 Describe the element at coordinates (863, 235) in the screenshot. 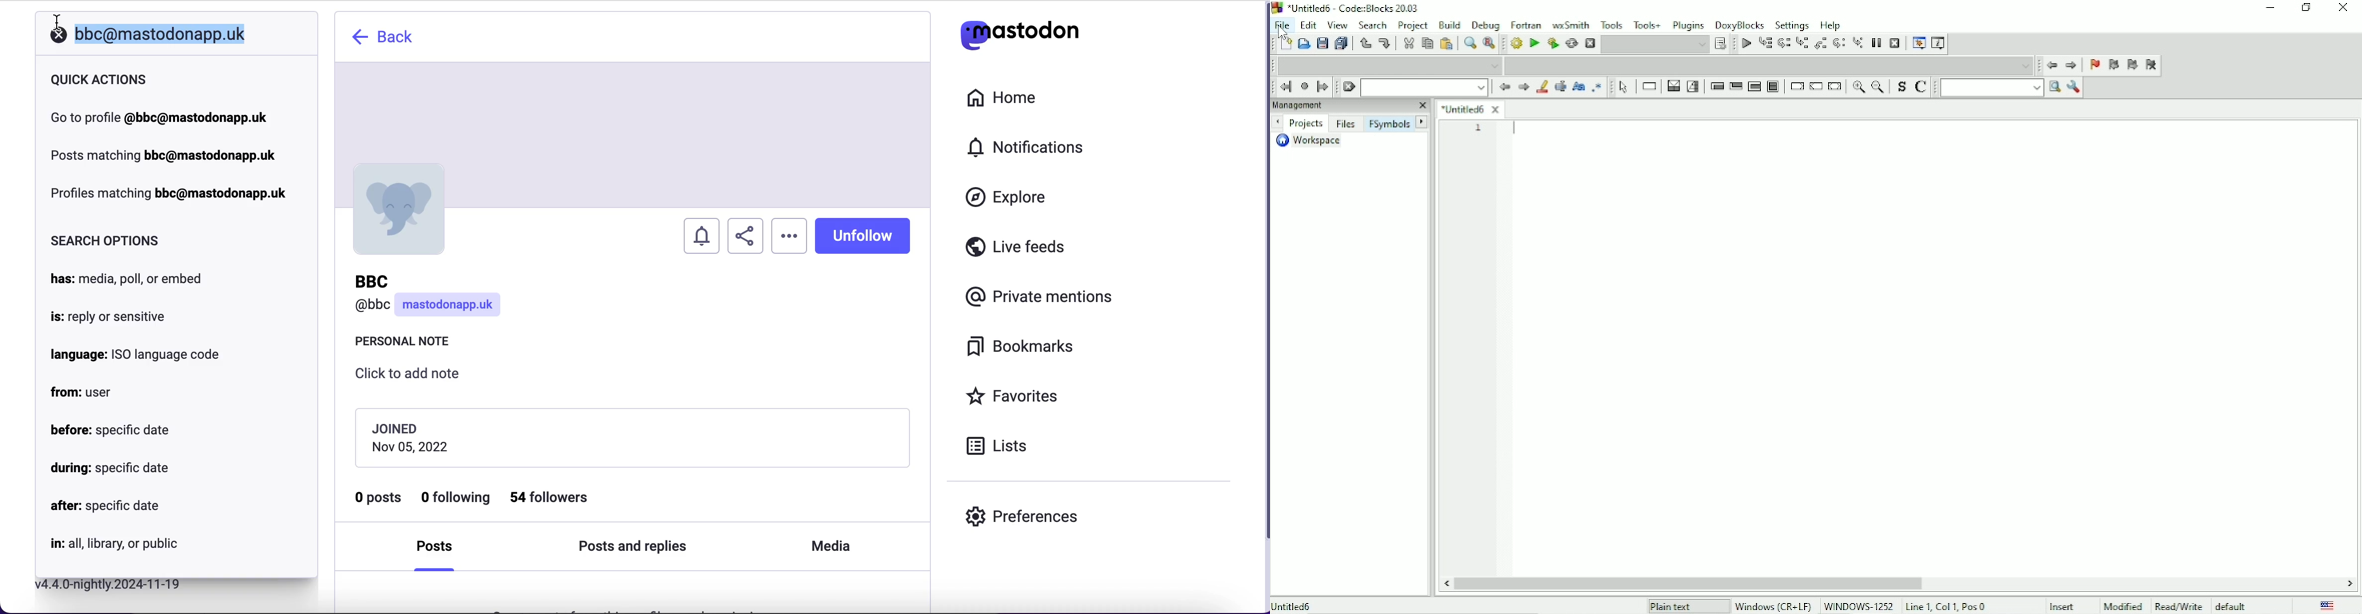

I see `unfollow` at that location.